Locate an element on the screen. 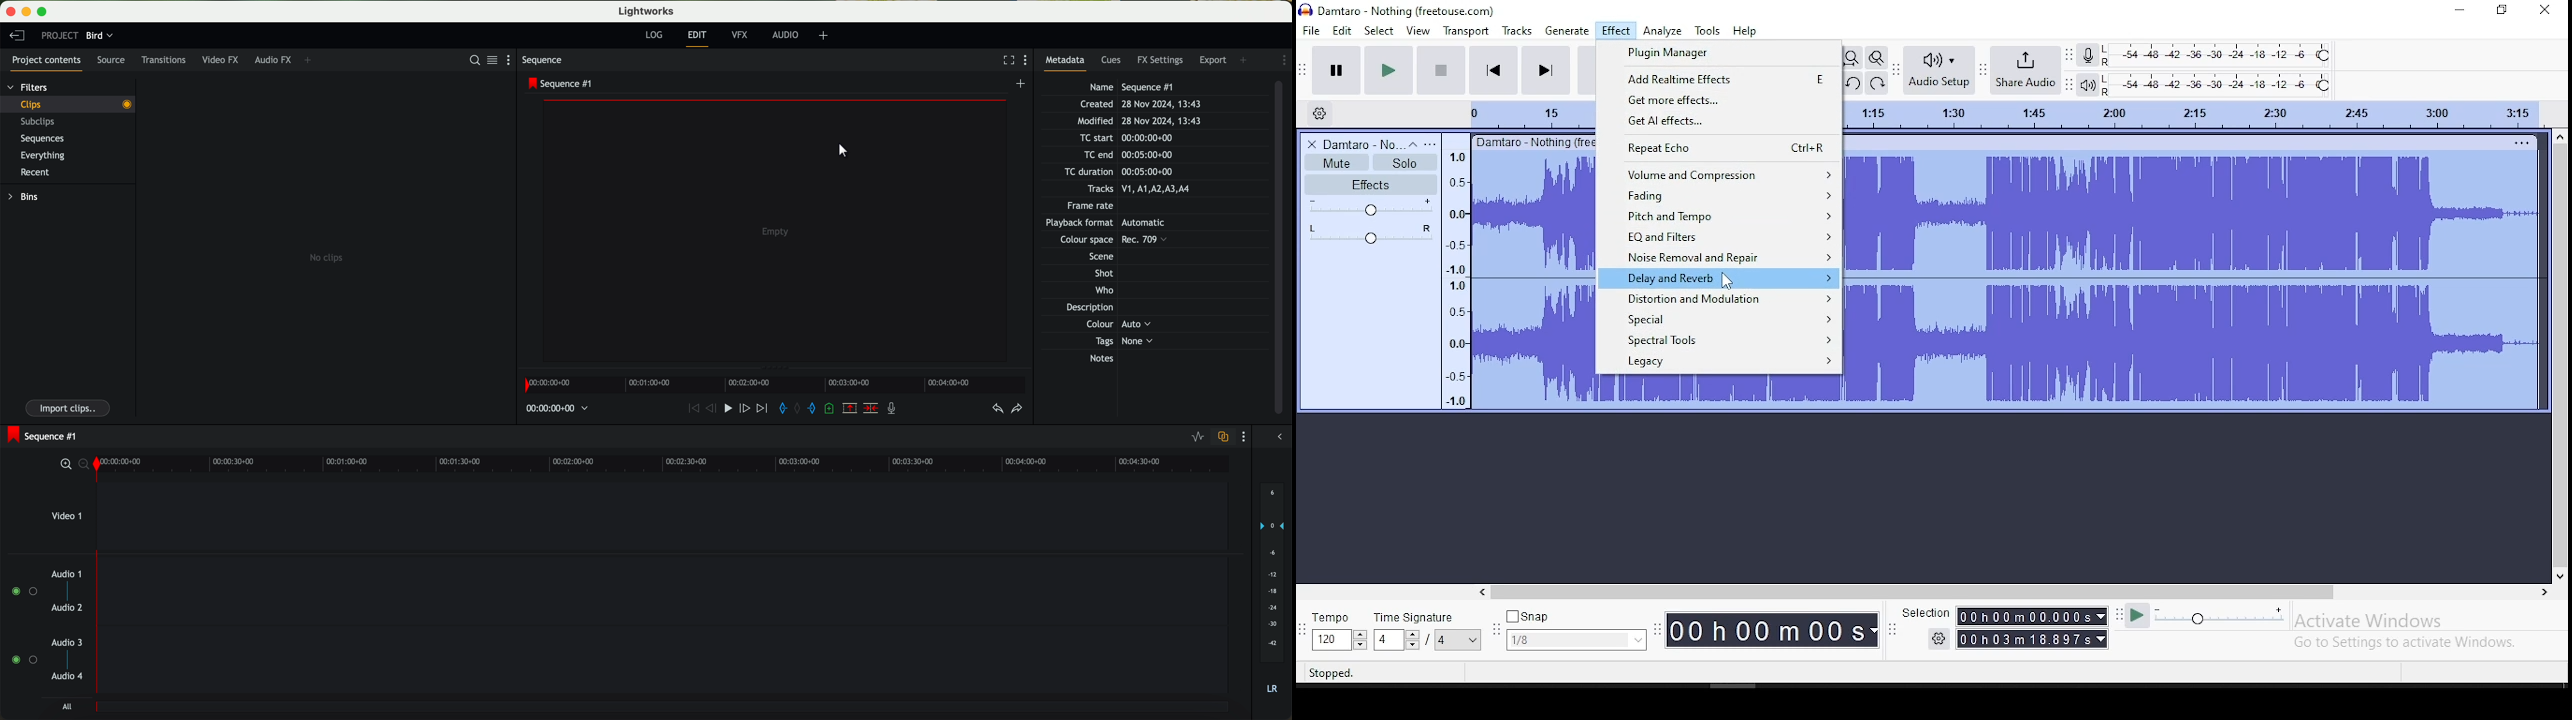 Image resolution: width=2576 pixels, height=728 pixels. effects is located at coordinates (1616, 31).